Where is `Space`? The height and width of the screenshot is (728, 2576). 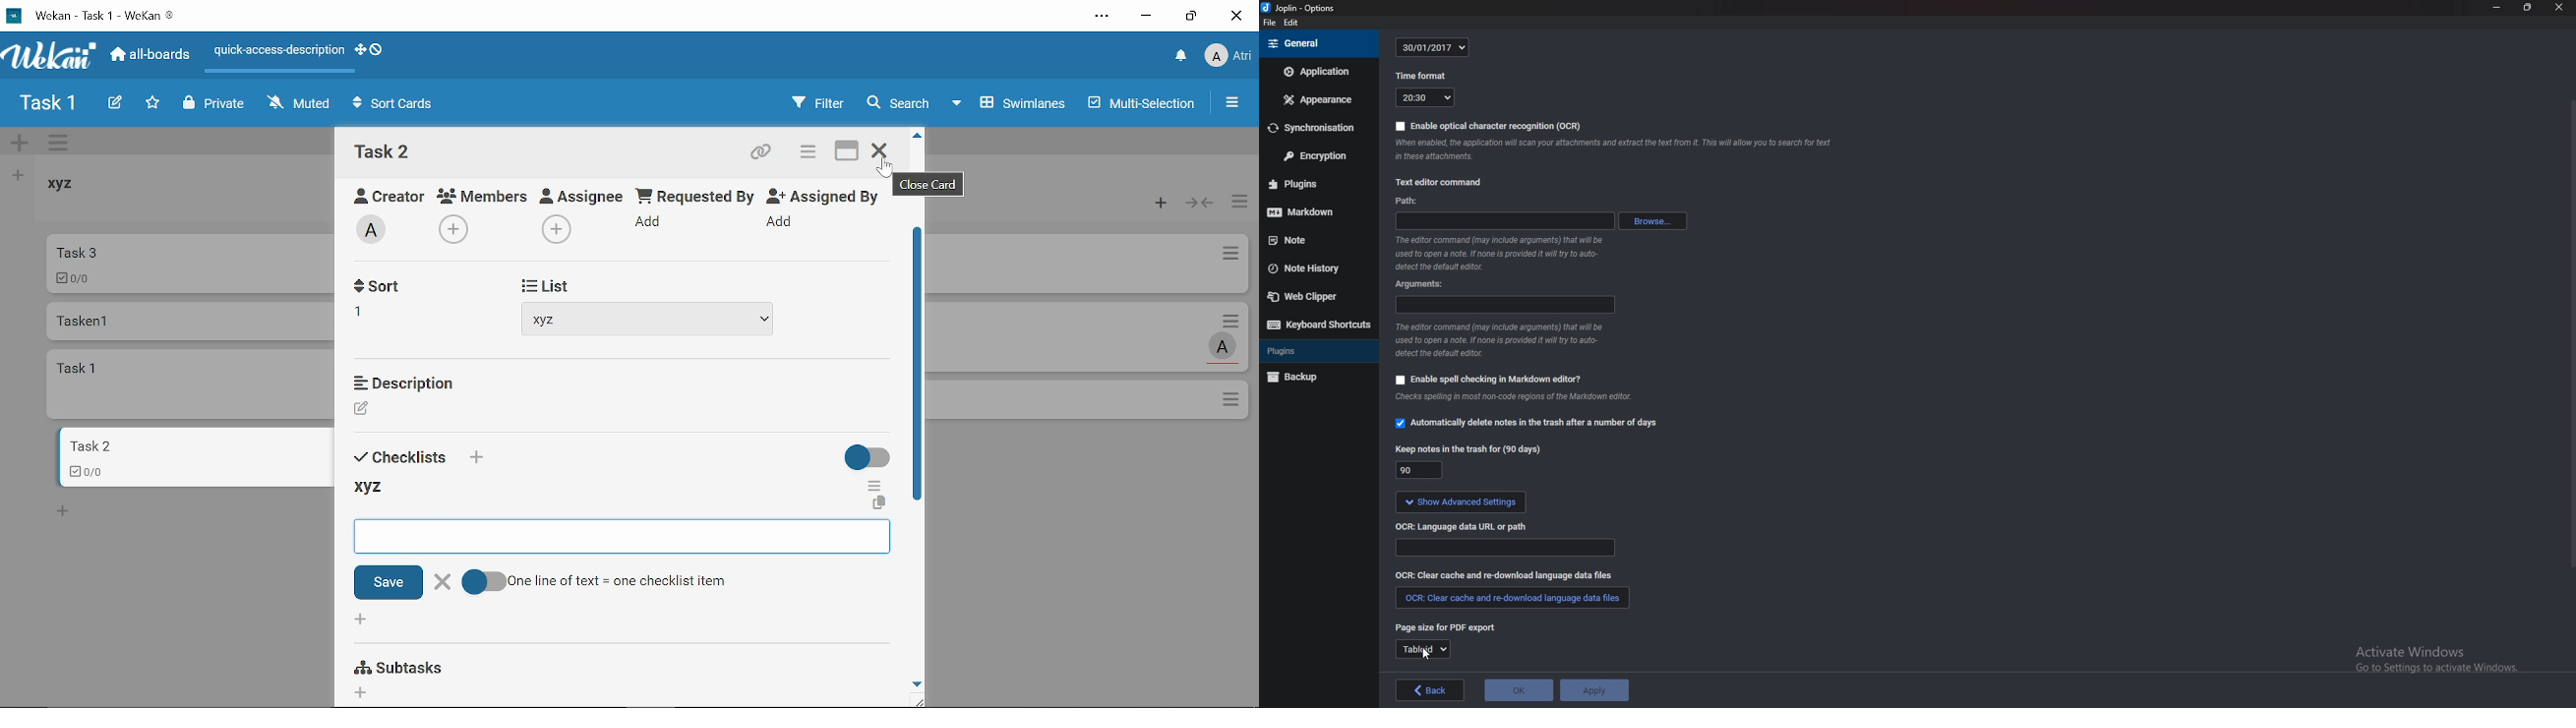
Space is located at coordinates (622, 535).